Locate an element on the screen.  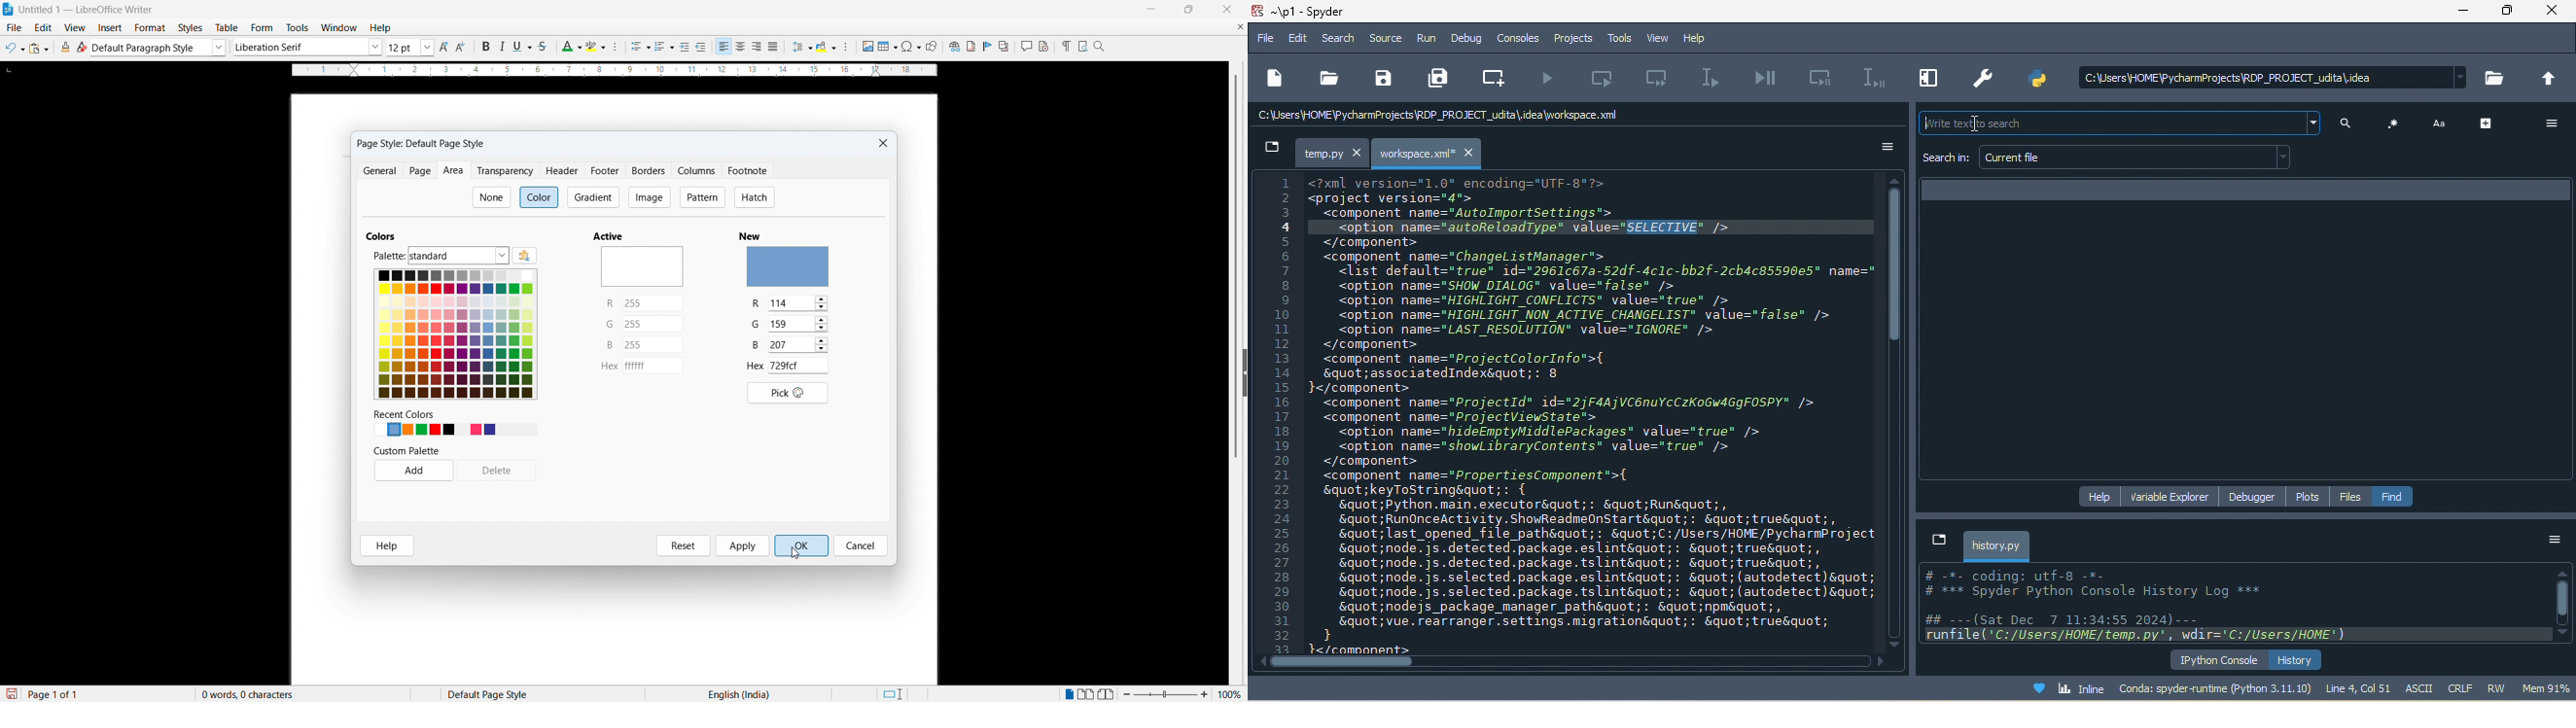
 Cursor  is located at coordinates (794, 553).